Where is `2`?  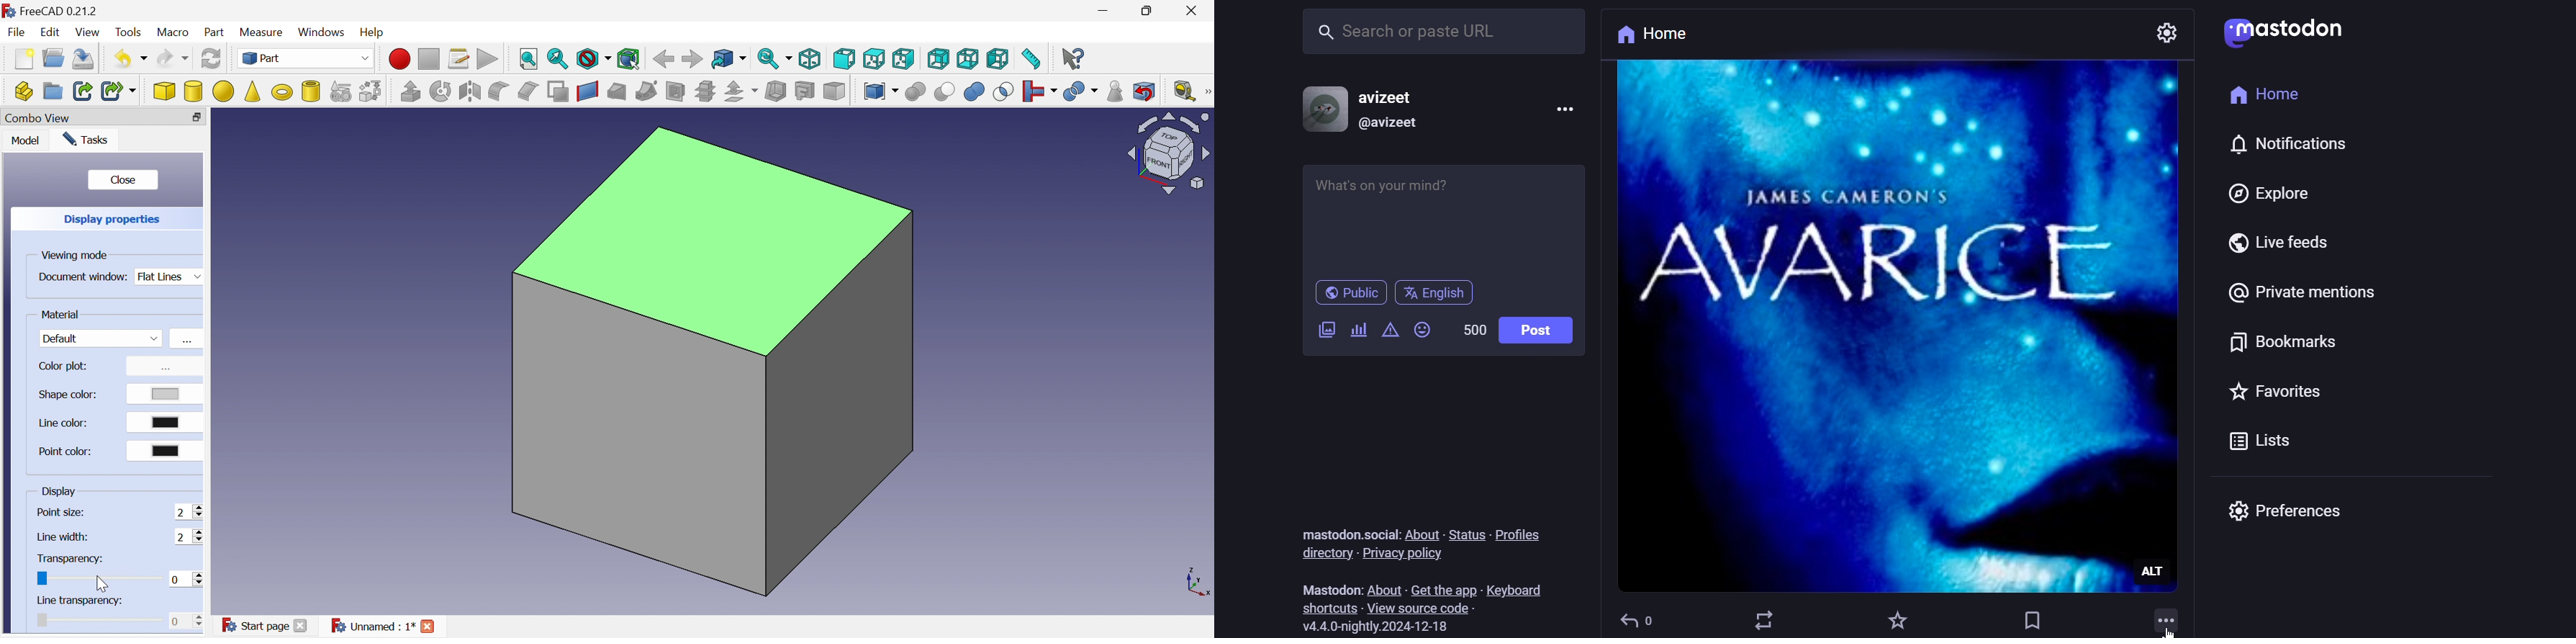
2 is located at coordinates (189, 536).